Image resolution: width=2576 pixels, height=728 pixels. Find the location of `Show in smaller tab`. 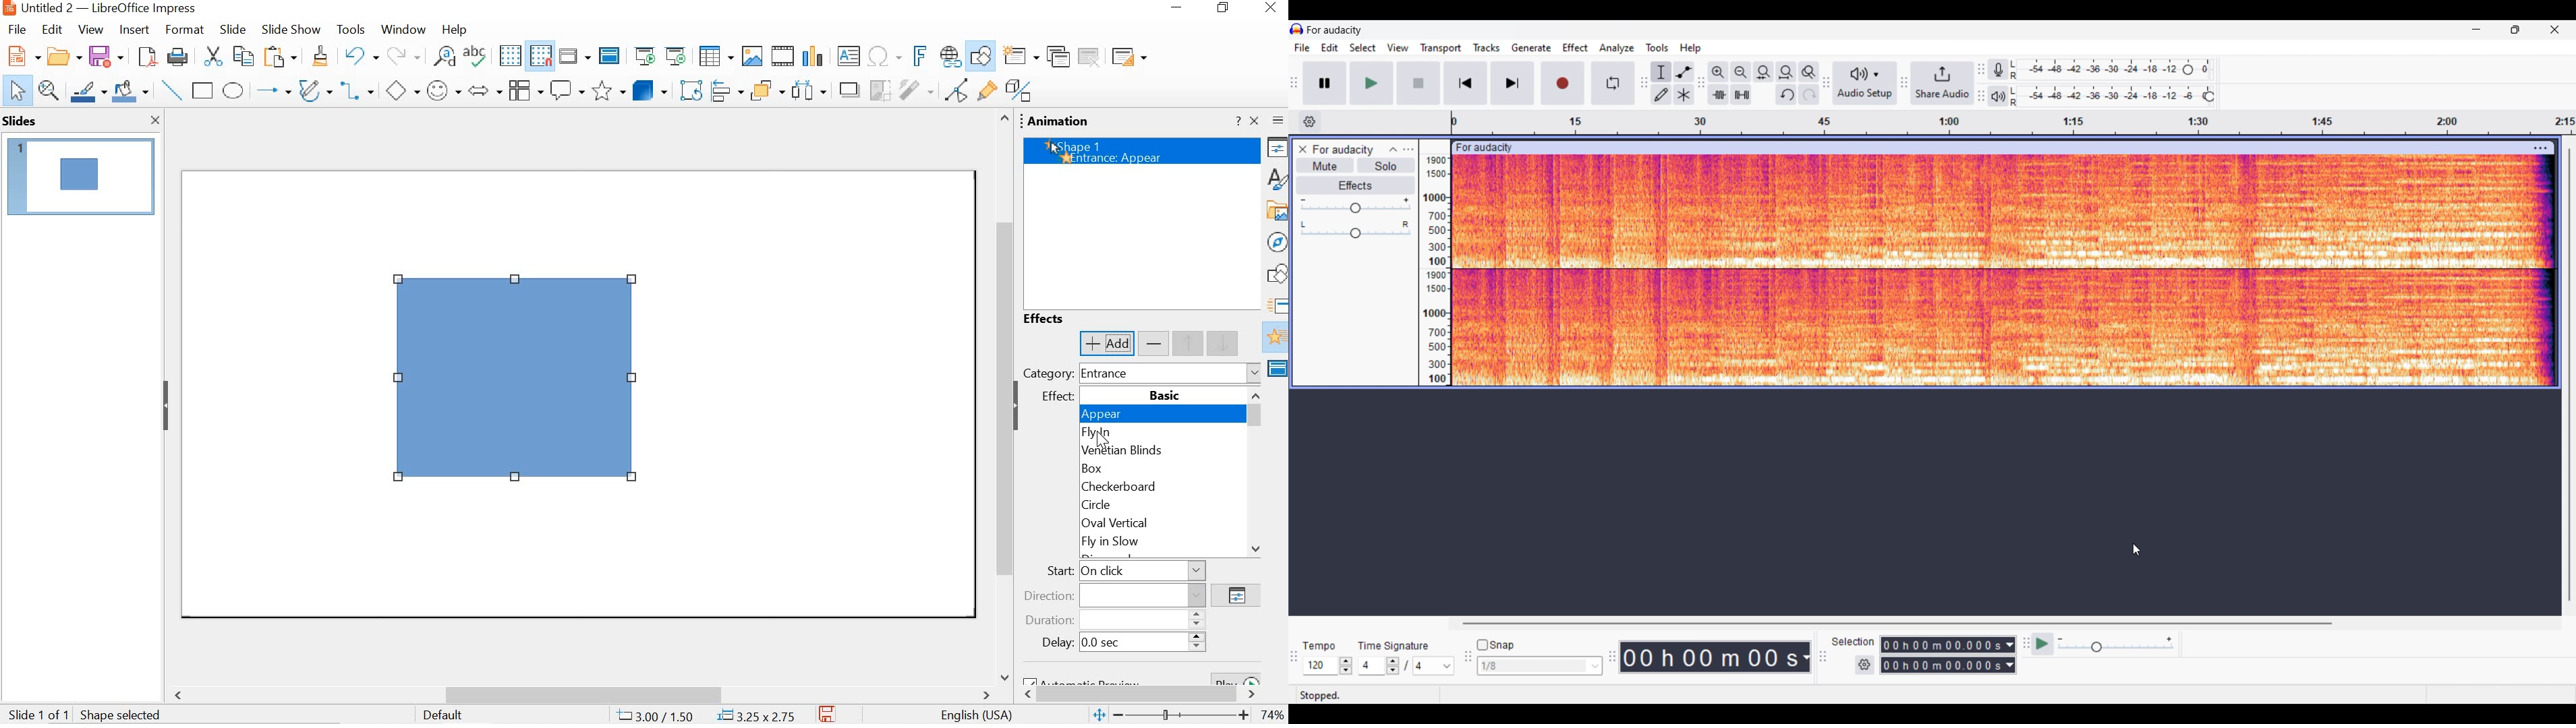

Show in smaller tab is located at coordinates (2515, 29).